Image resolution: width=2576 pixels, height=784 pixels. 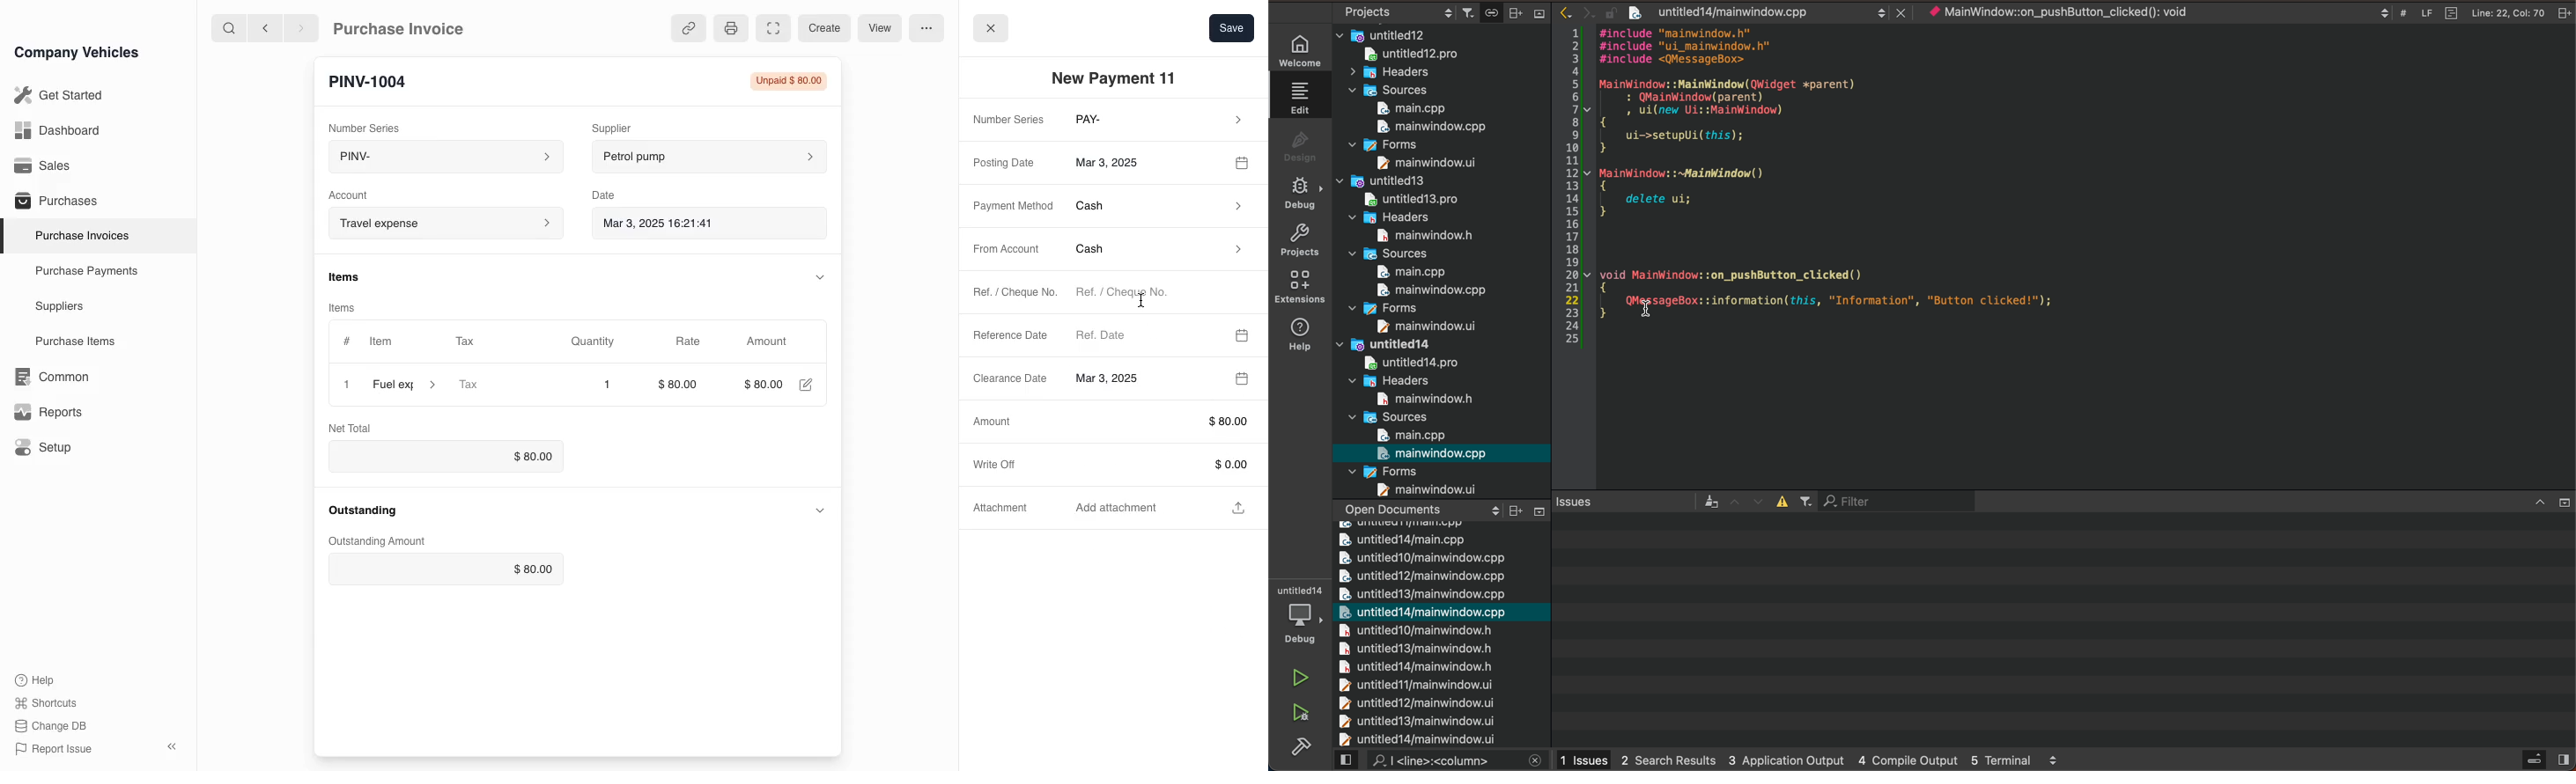 I want to click on Ref. / Cheque No, so click(x=1006, y=294).